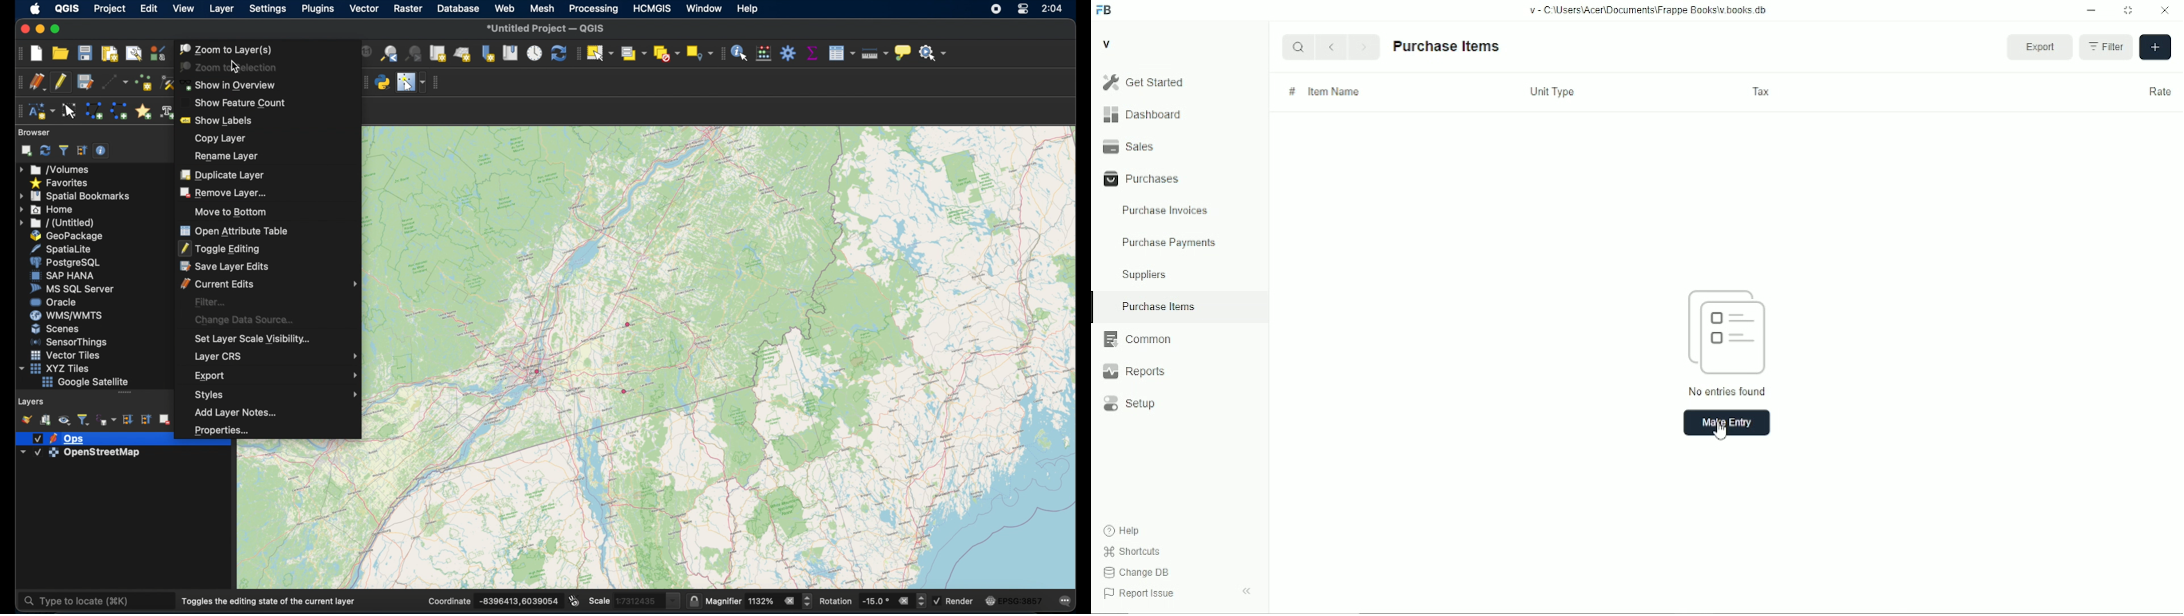 The image size is (2184, 616). Describe the element at coordinates (1132, 552) in the screenshot. I see `shortcuts` at that location.